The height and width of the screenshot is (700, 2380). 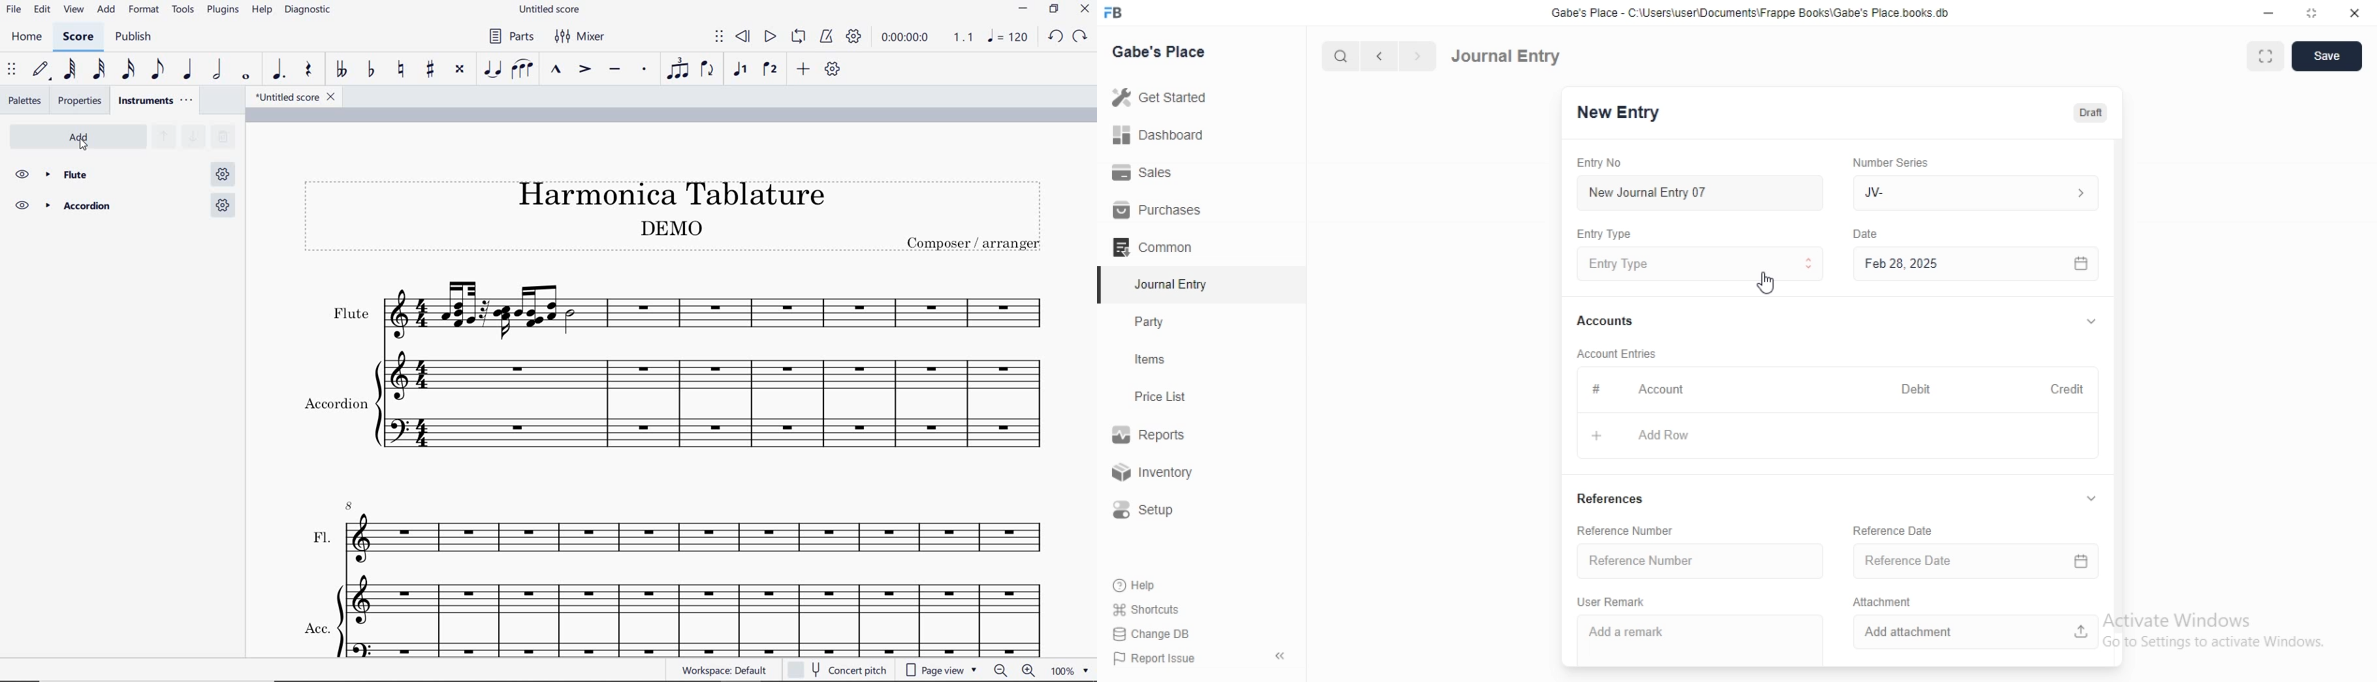 I want to click on v, so click(x=2091, y=318).